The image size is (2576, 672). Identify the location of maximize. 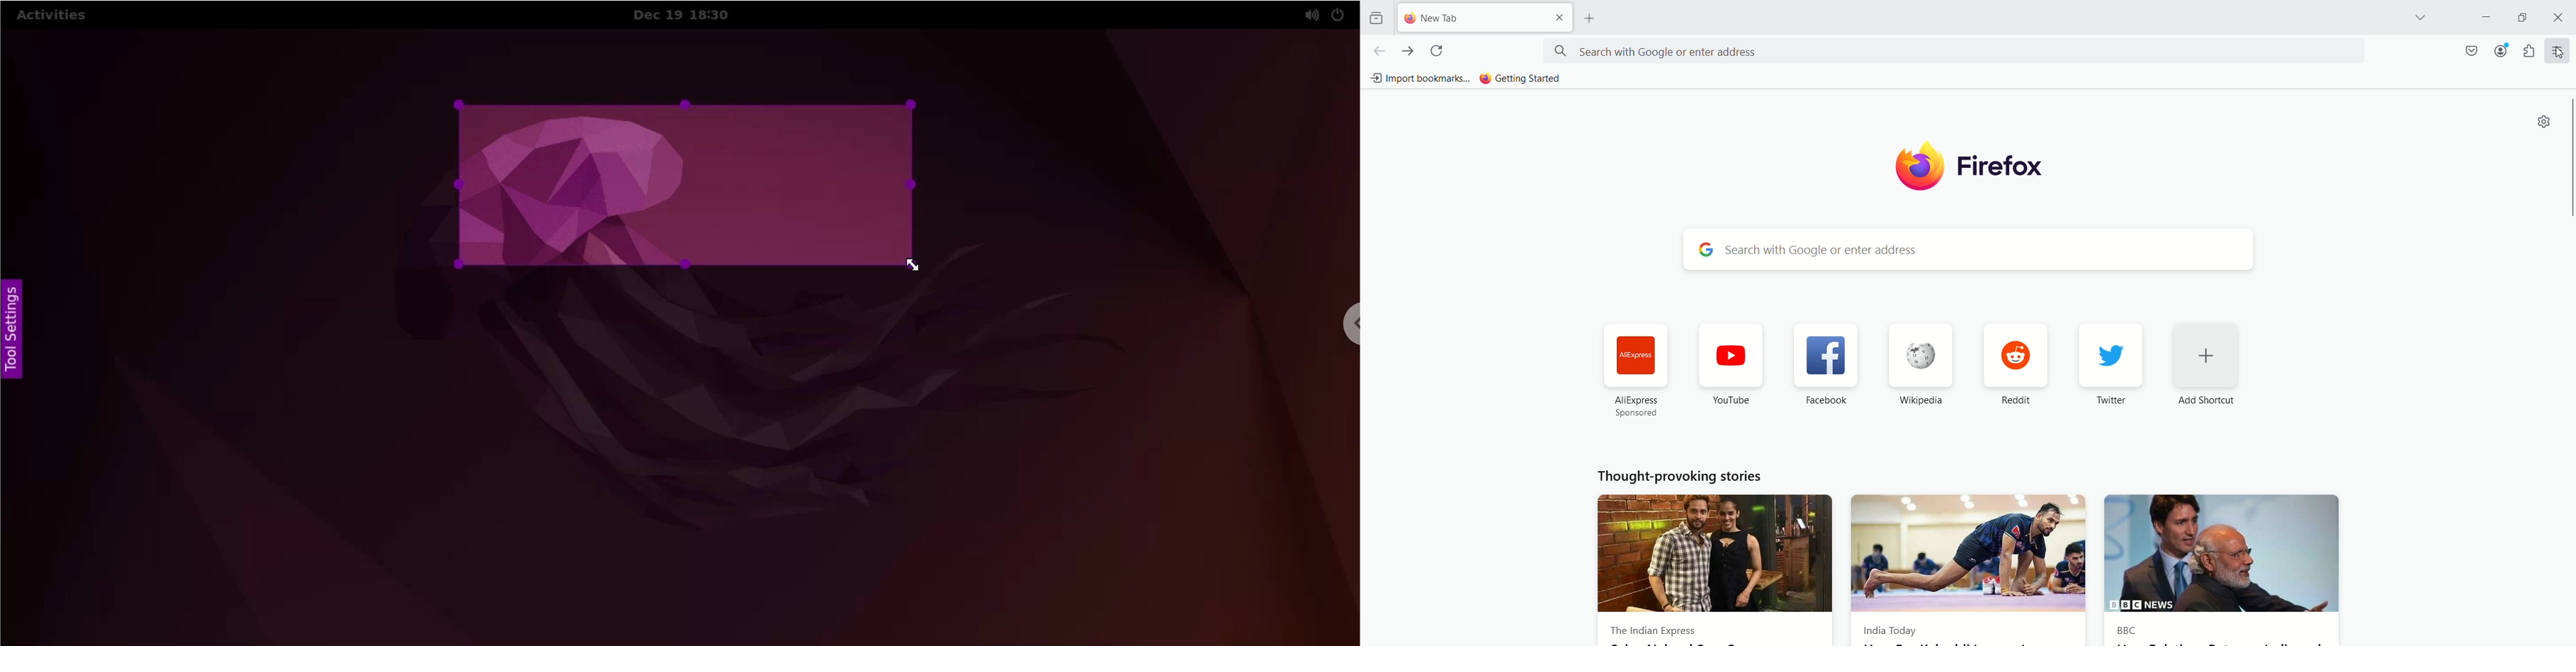
(2523, 18).